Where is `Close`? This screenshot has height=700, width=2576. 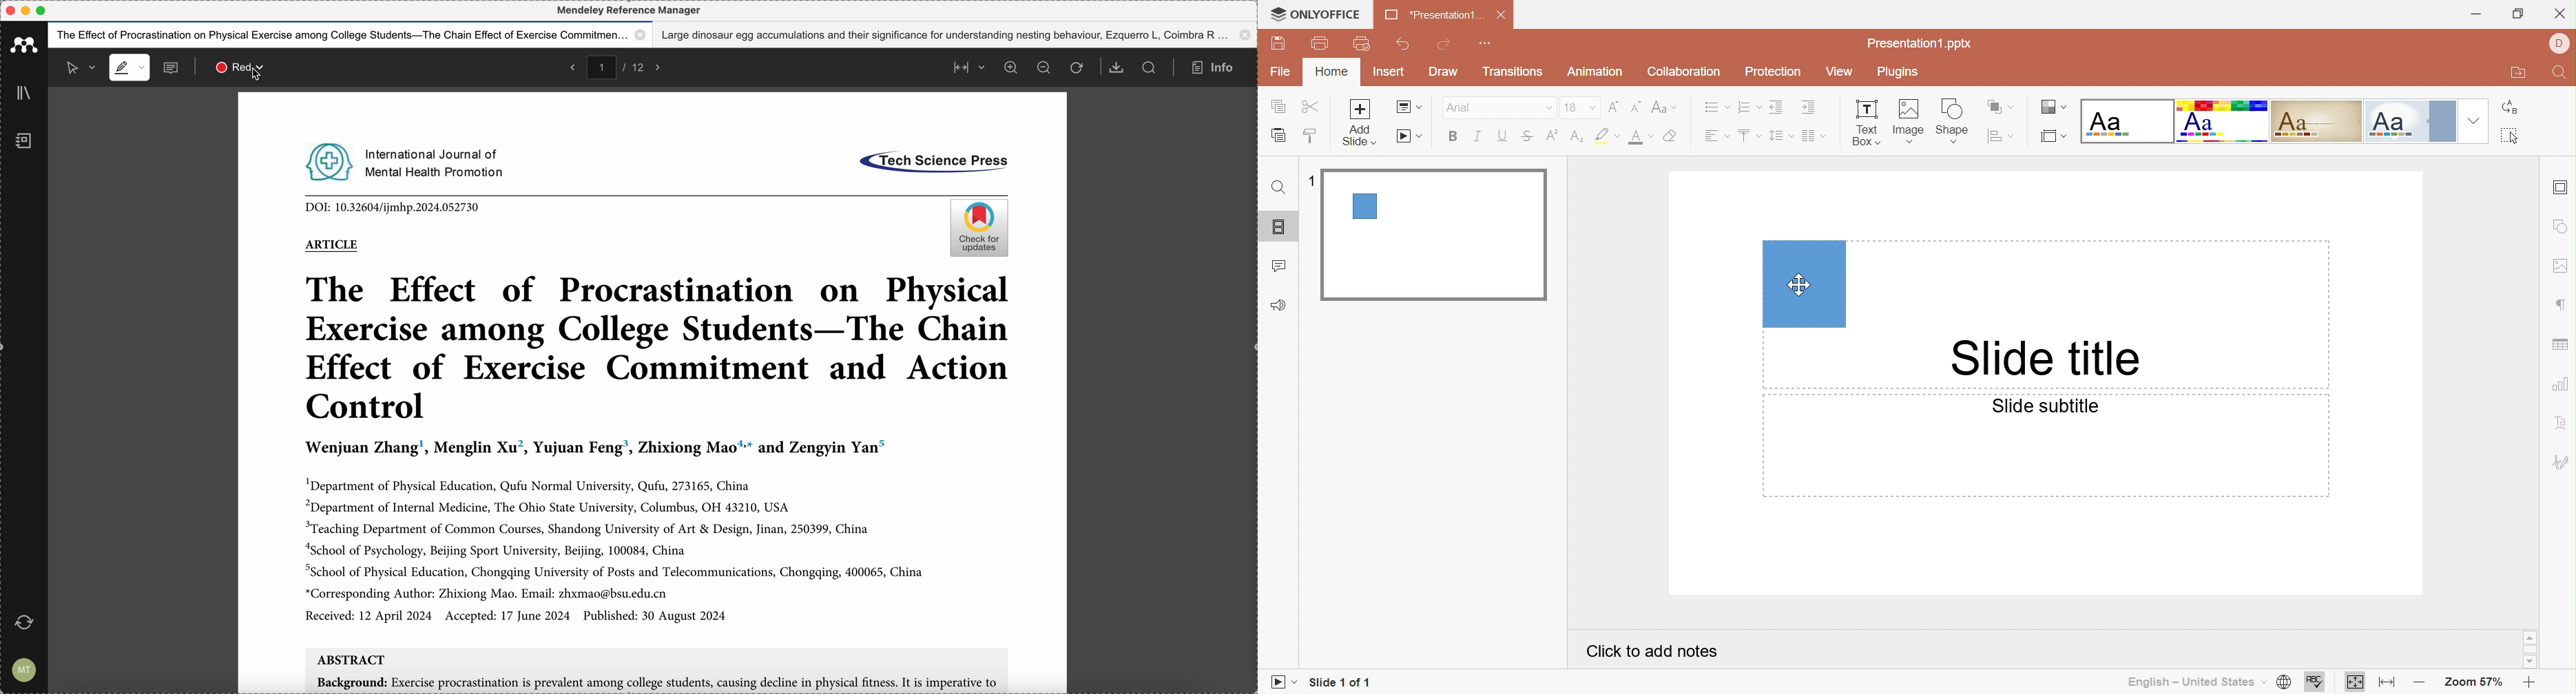
Close is located at coordinates (2560, 15).